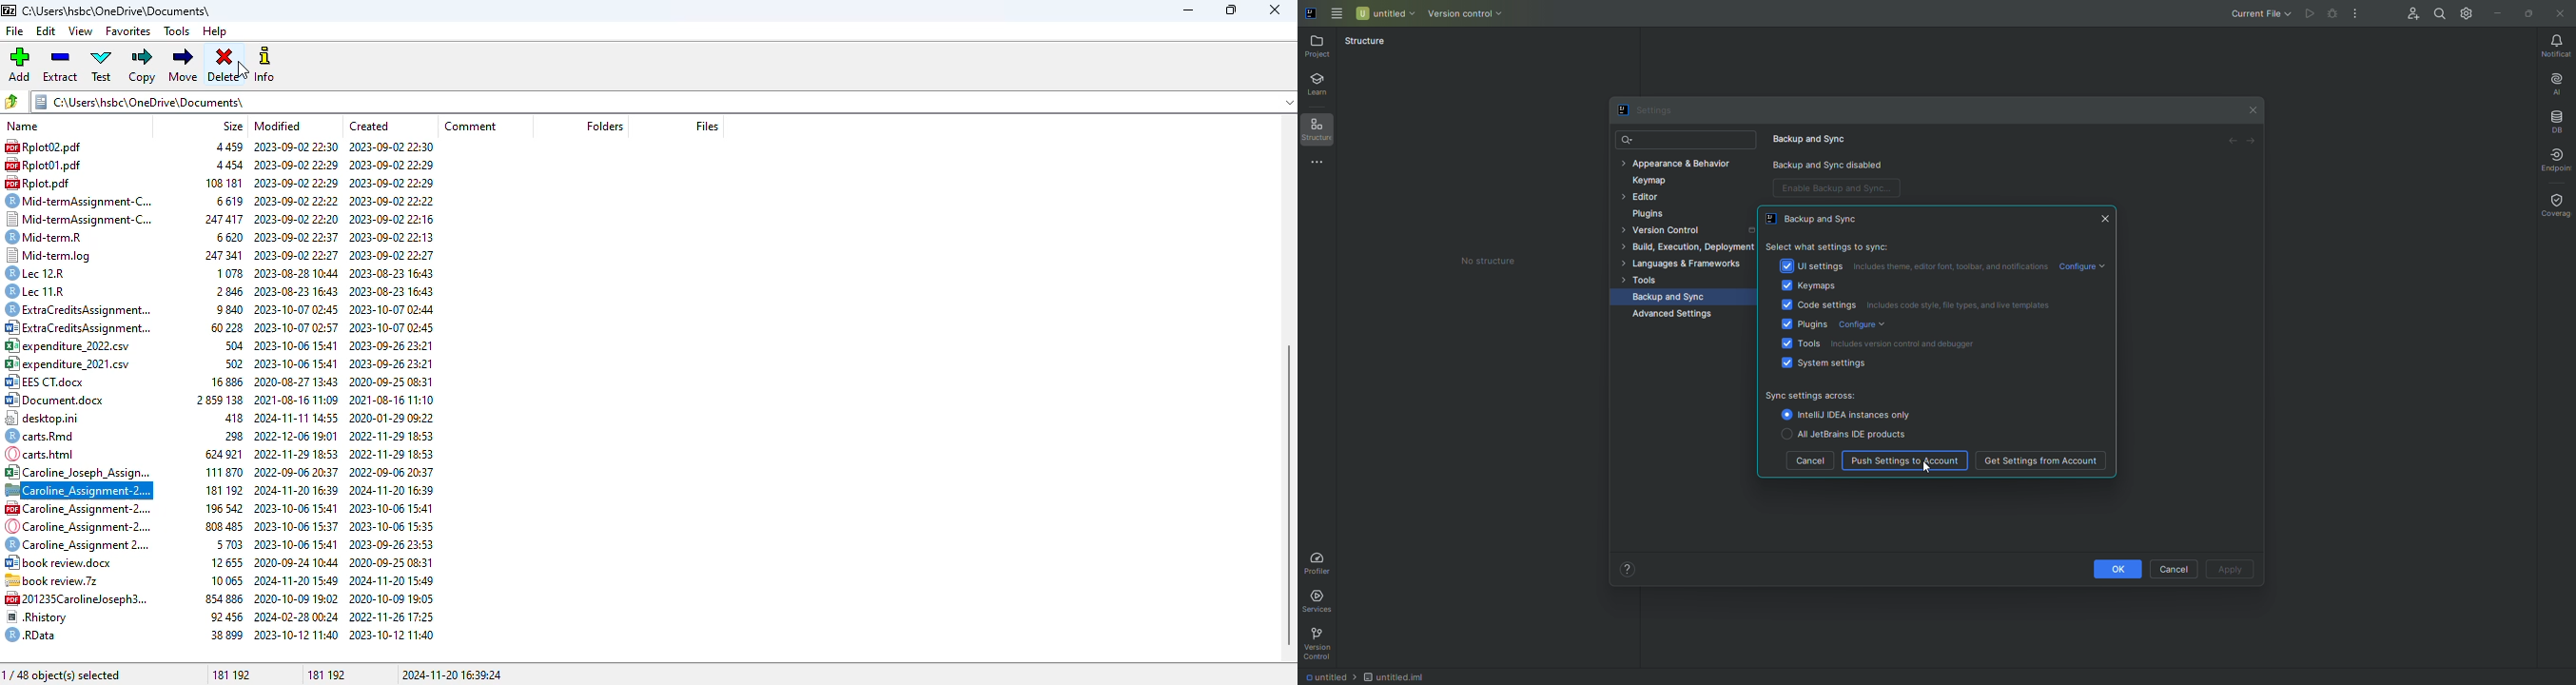 The width and height of the screenshot is (2576, 700). I want to click on 2020-10-09 05, so click(391, 597).